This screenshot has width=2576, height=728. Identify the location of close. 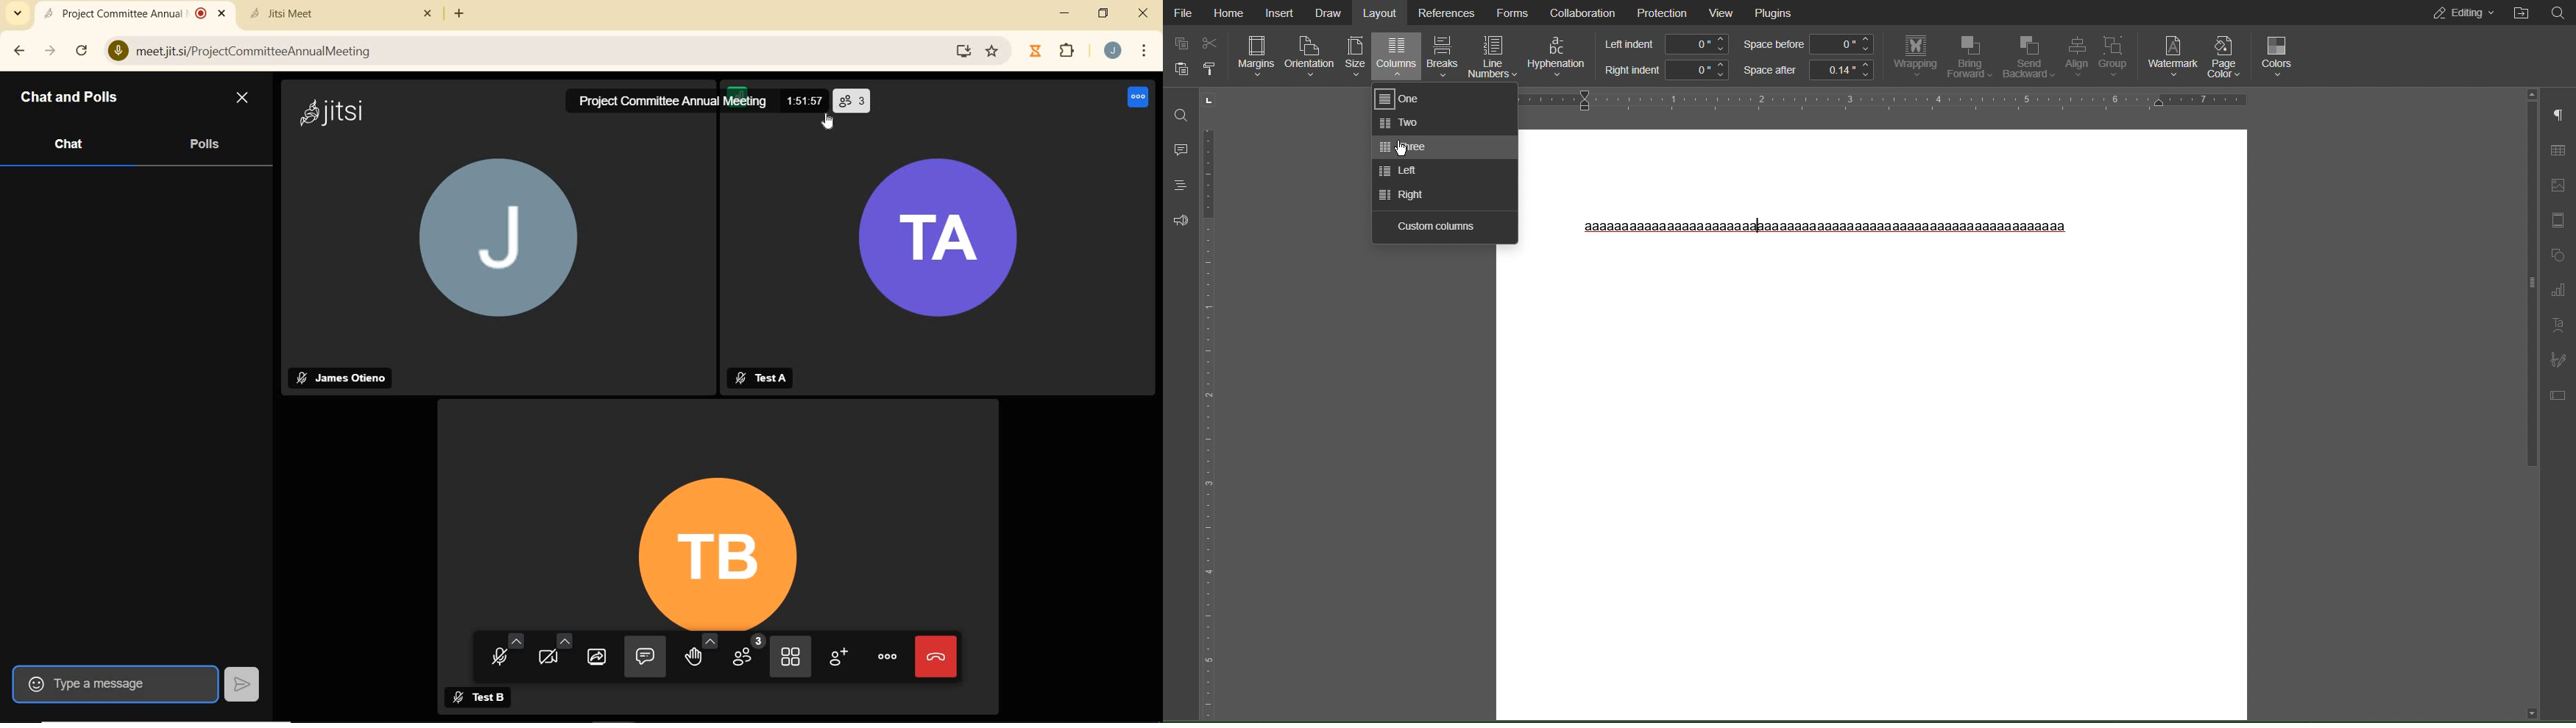
(244, 99).